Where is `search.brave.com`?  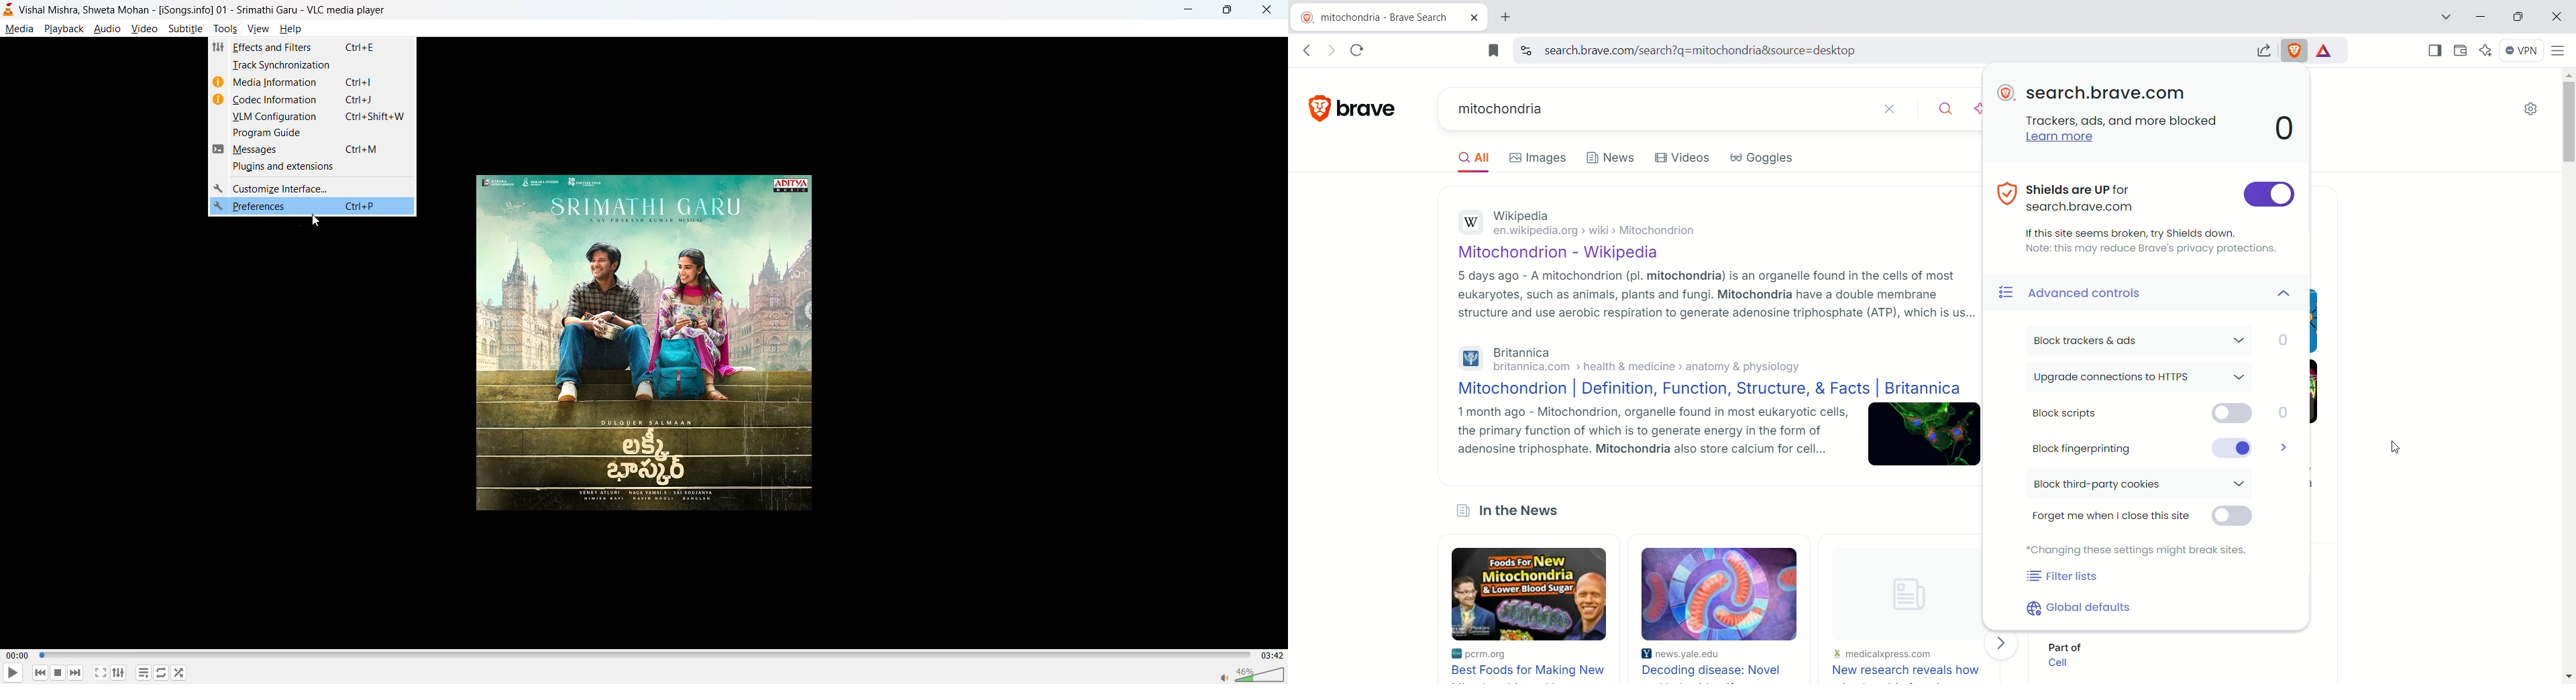 search.brave.com is located at coordinates (2104, 94).